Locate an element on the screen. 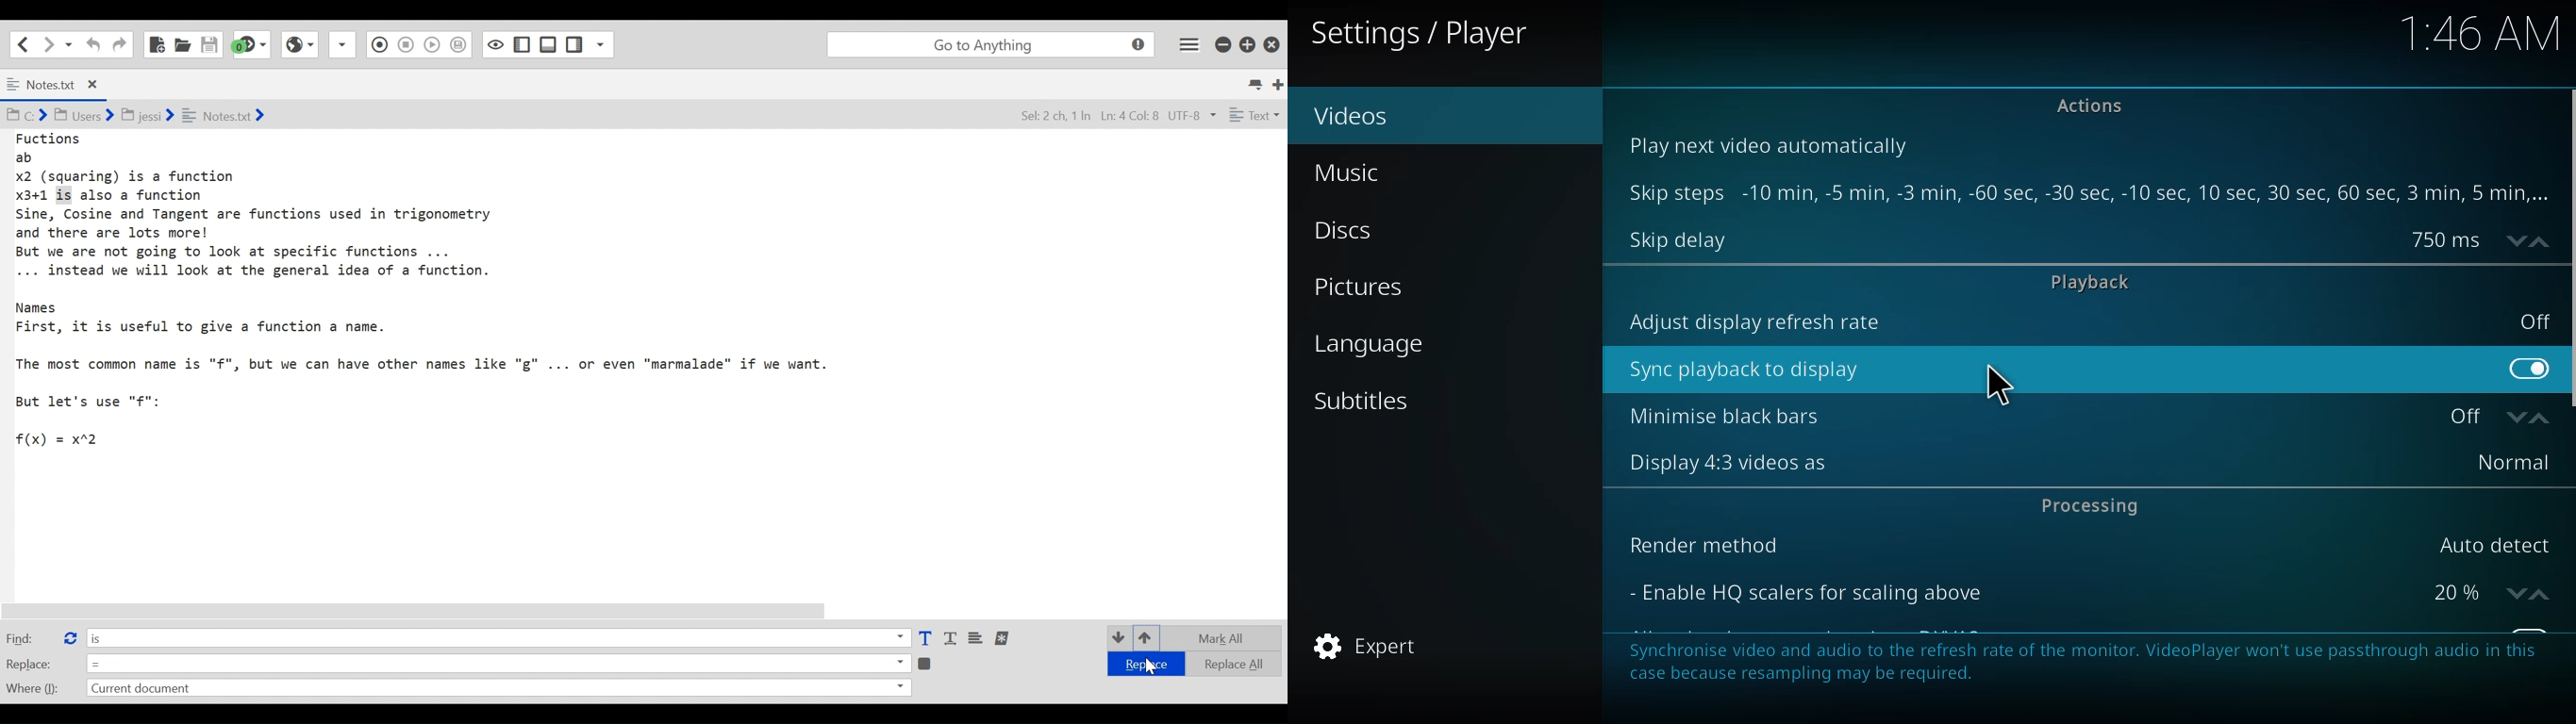  discs is located at coordinates (1354, 233).